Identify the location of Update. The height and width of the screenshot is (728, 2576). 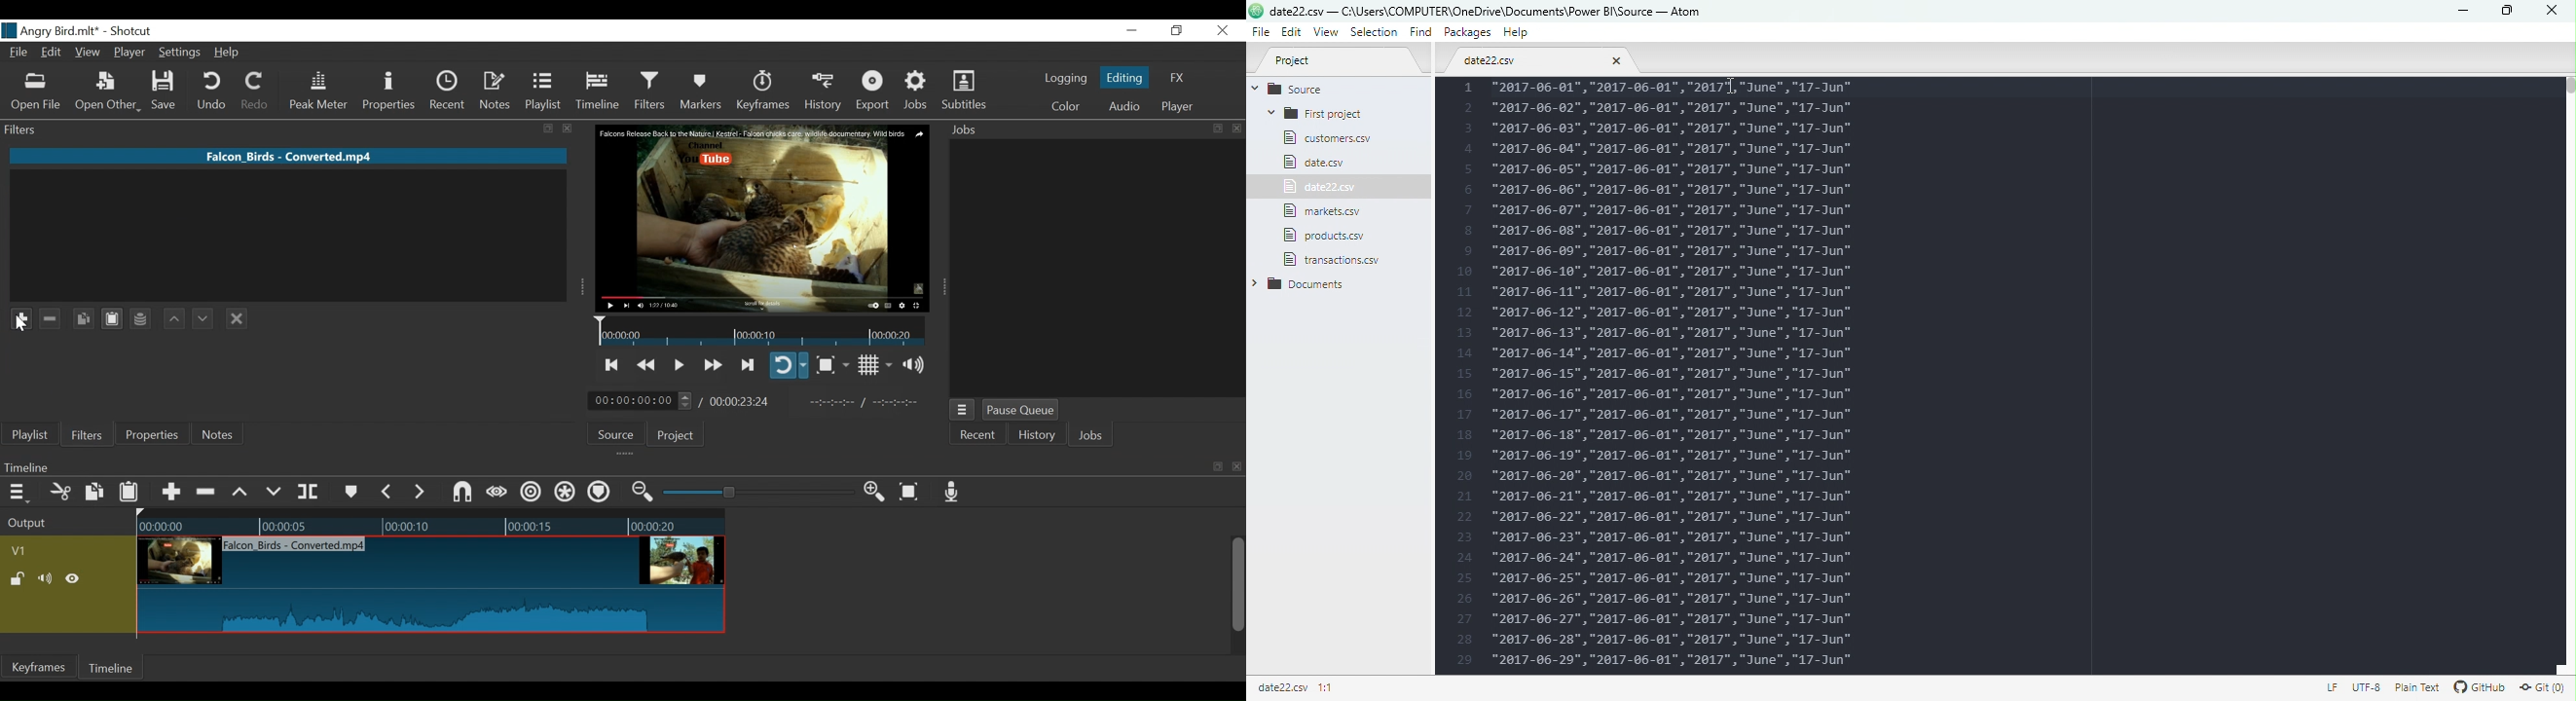
(165, 404).